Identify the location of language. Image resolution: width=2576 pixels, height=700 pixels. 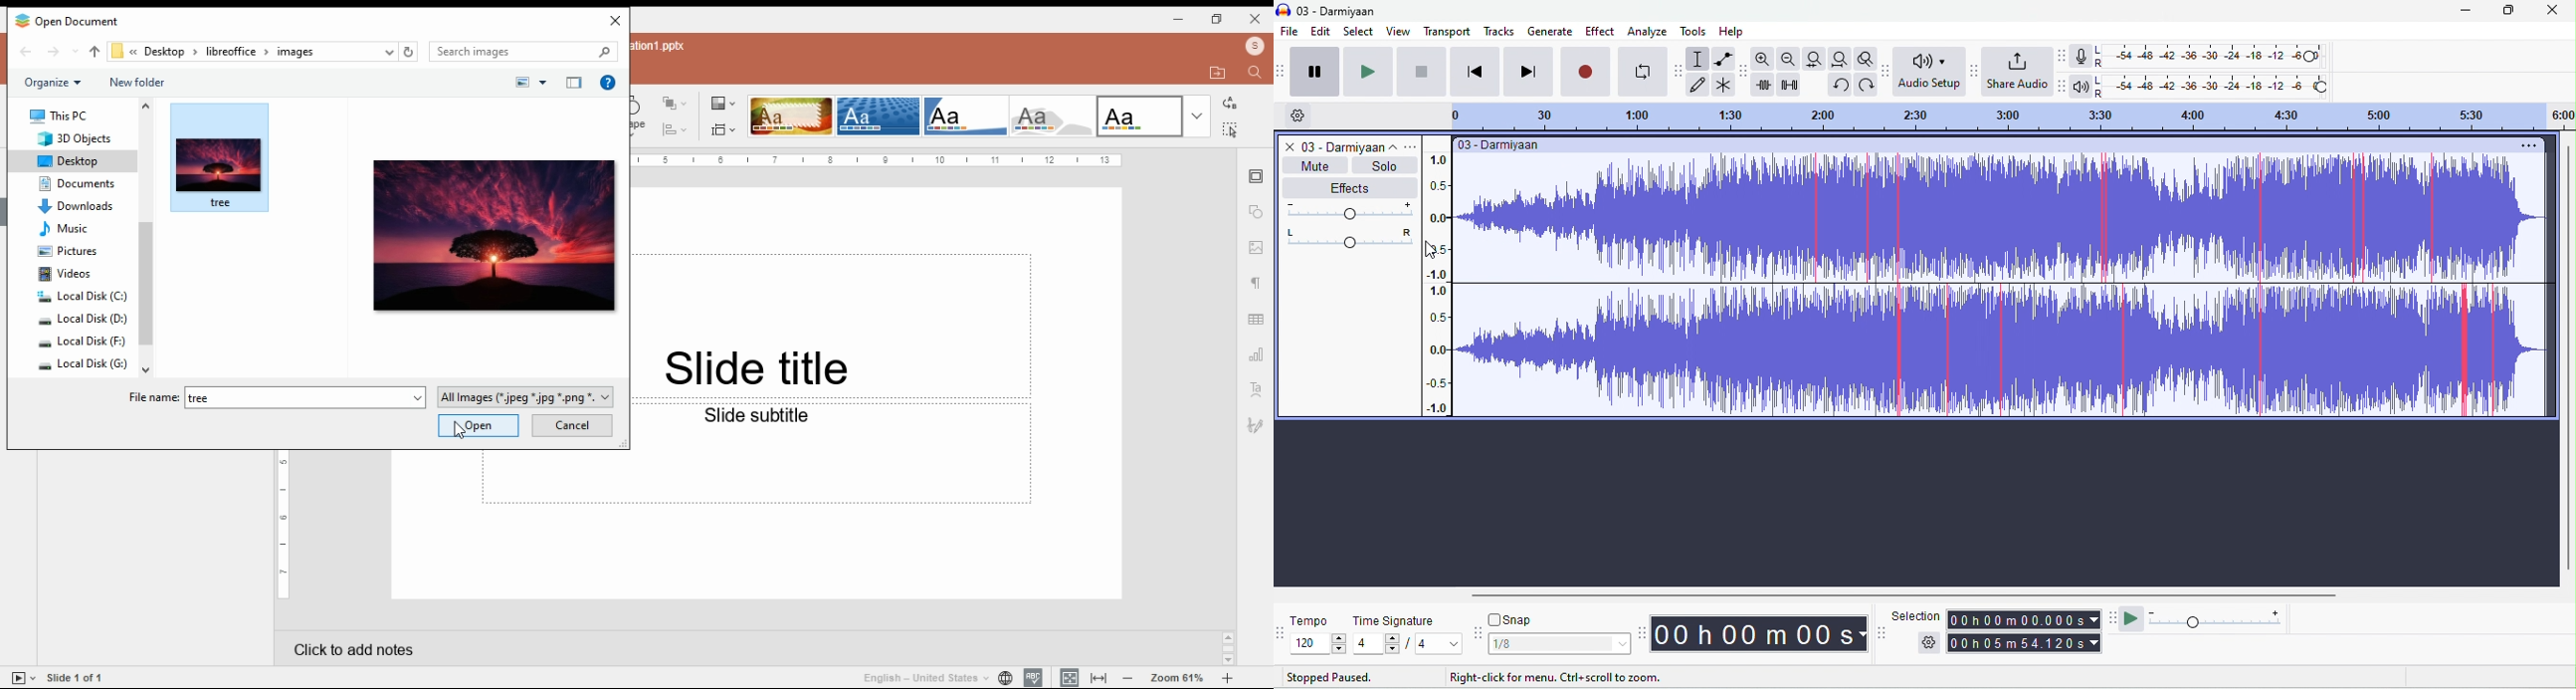
(930, 679).